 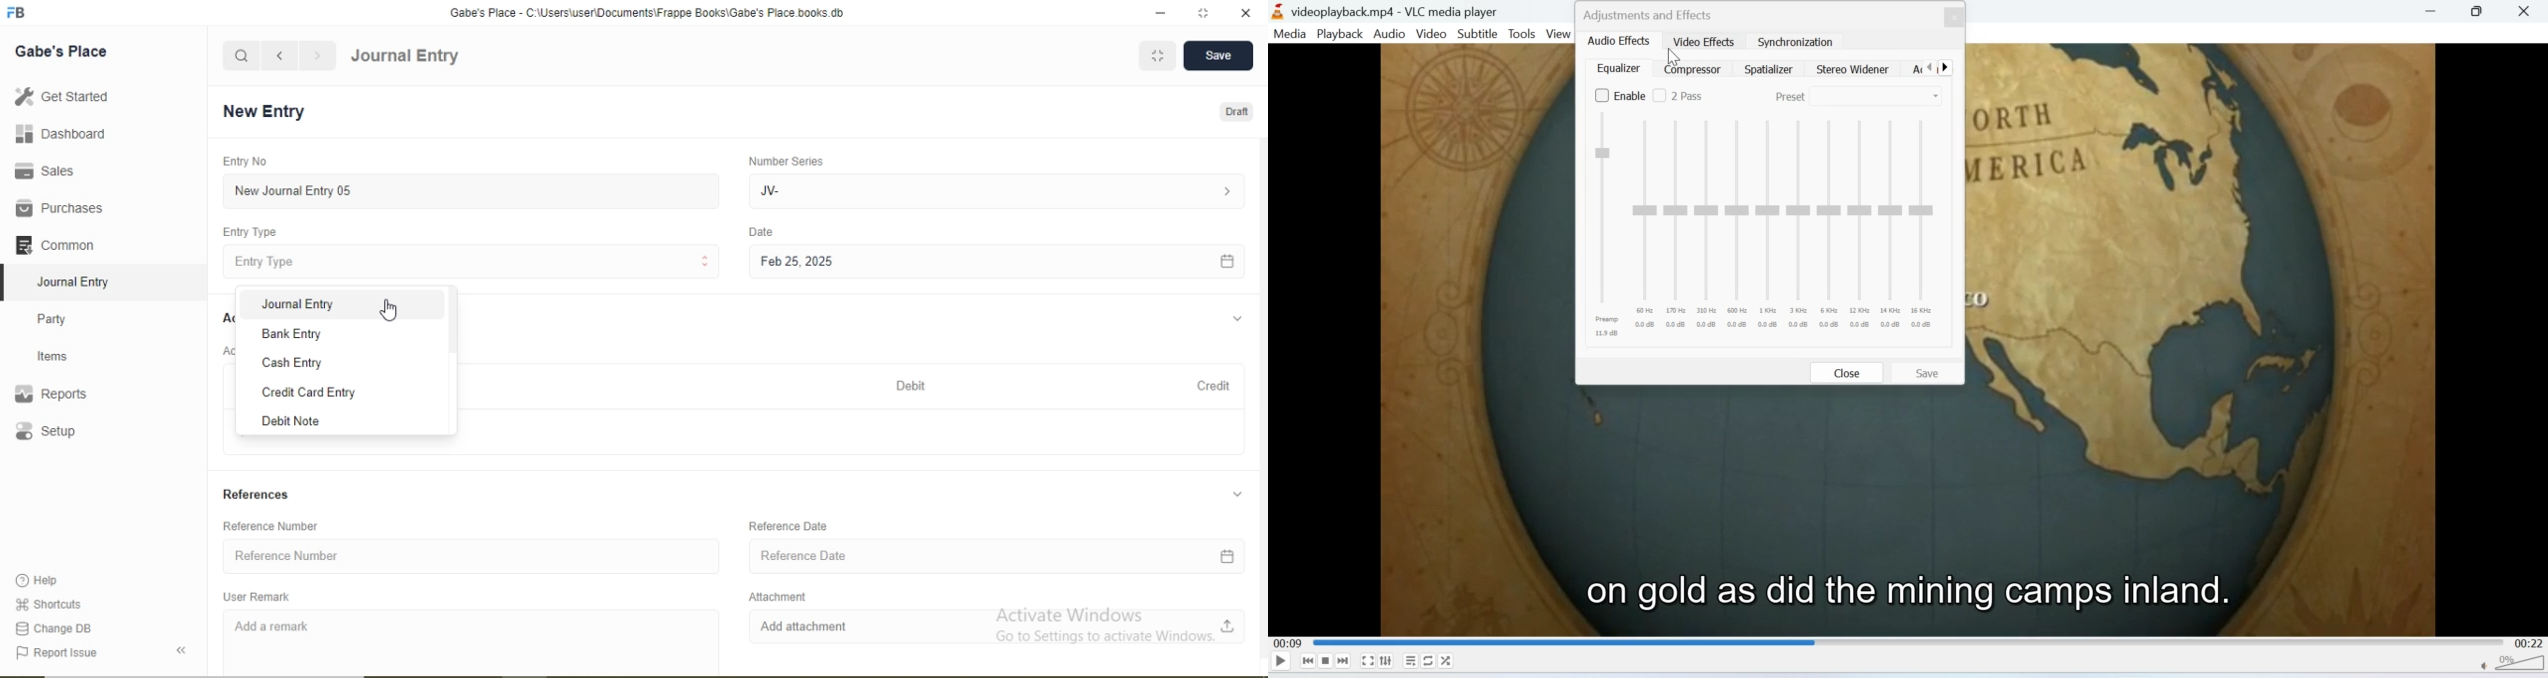 What do you see at coordinates (55, 135) in the screenshot?
I see `Dashboard` at bounding box center [55, 135].